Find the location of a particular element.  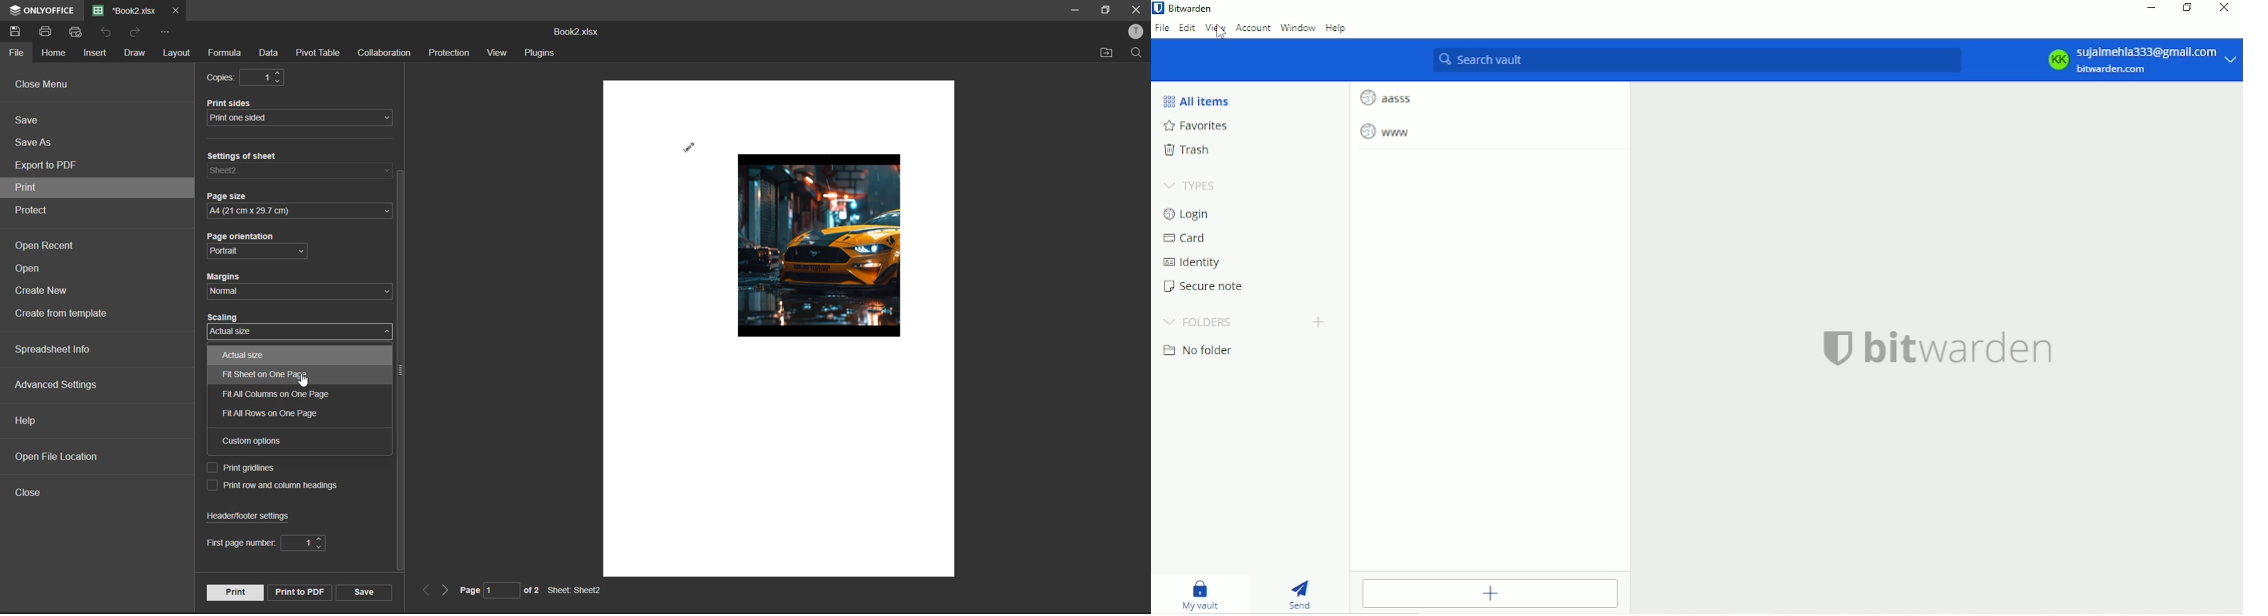

first page number is located at coordinates (263, 543).